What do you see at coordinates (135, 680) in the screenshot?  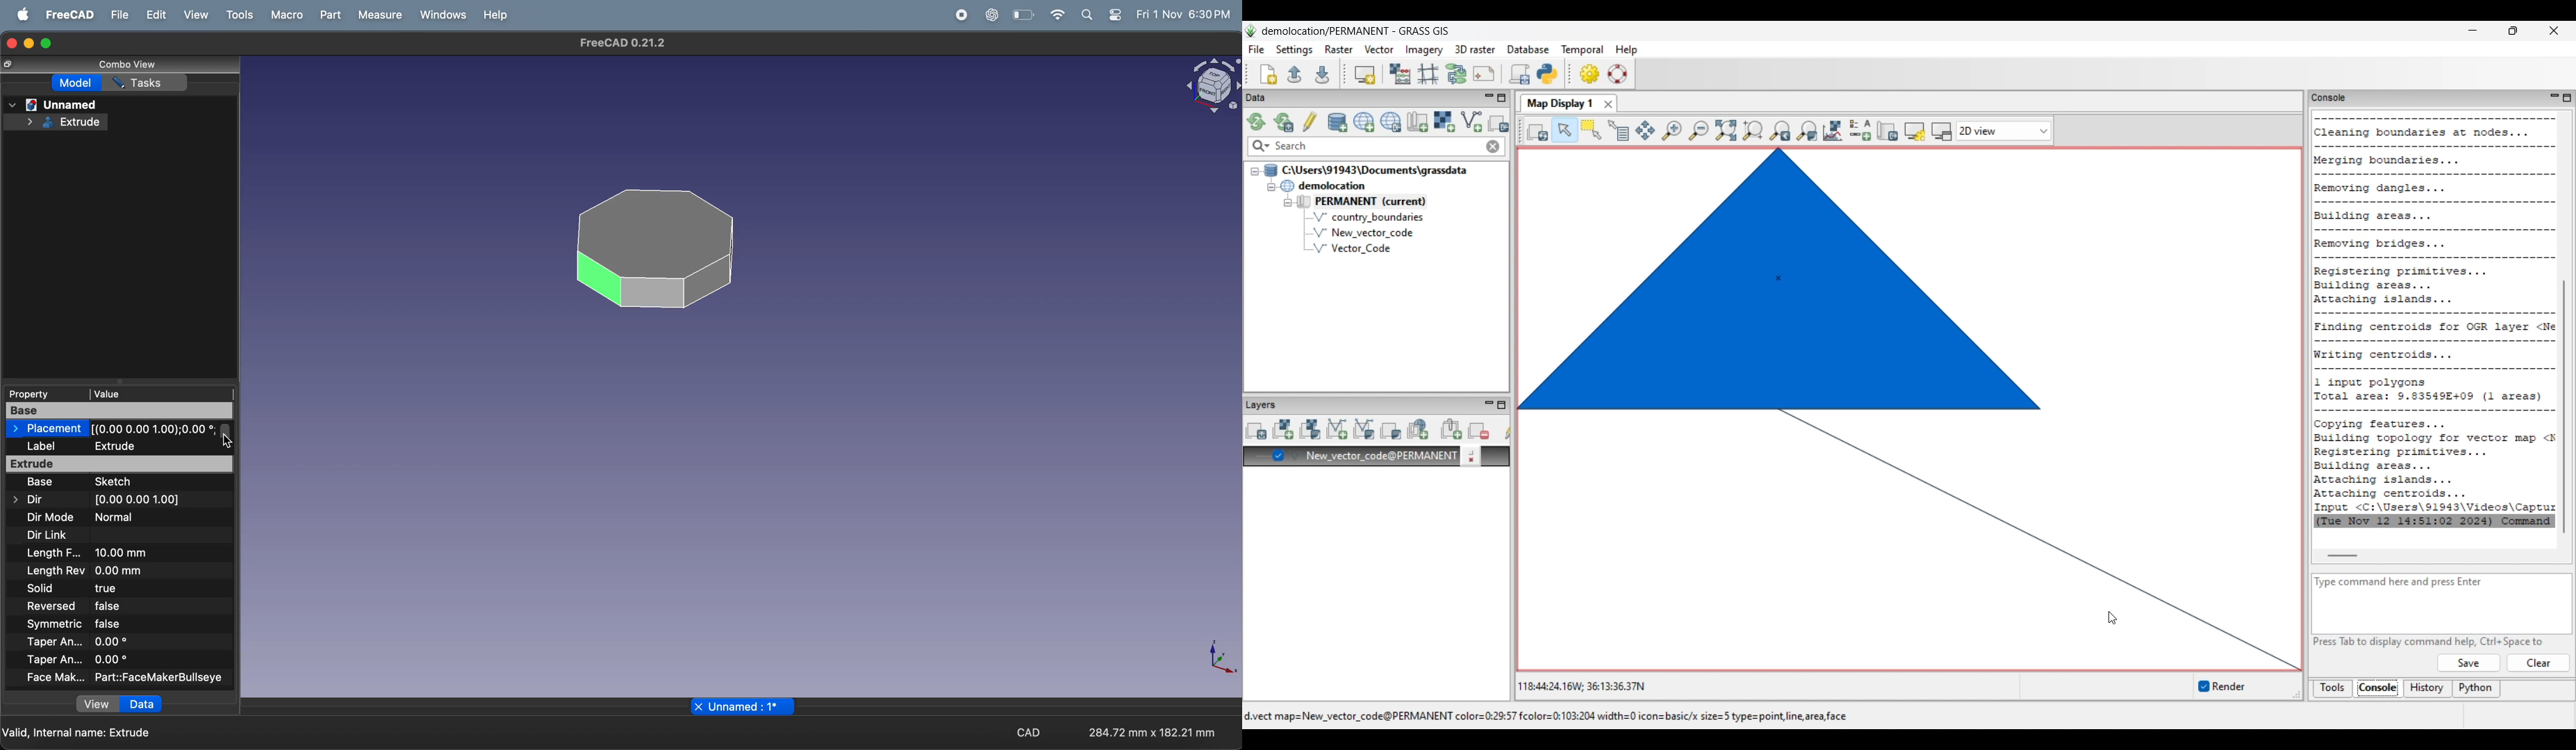 I see `Face Mak... Part::FaceMakerBullseye` at bounding box center [135, 680].